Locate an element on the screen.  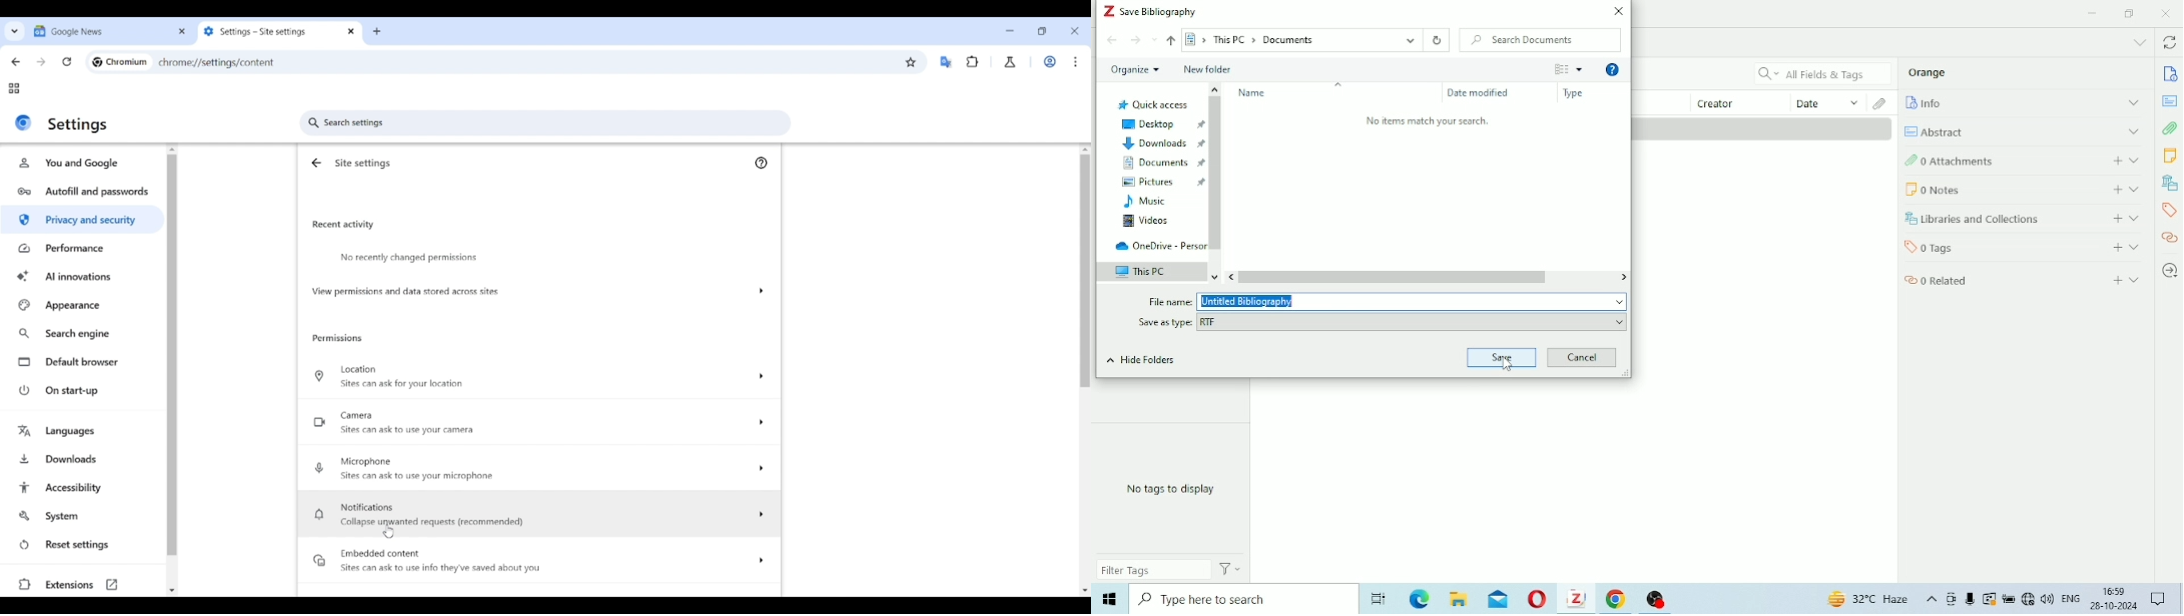
Attachments is located at coordinates (1882, 103).